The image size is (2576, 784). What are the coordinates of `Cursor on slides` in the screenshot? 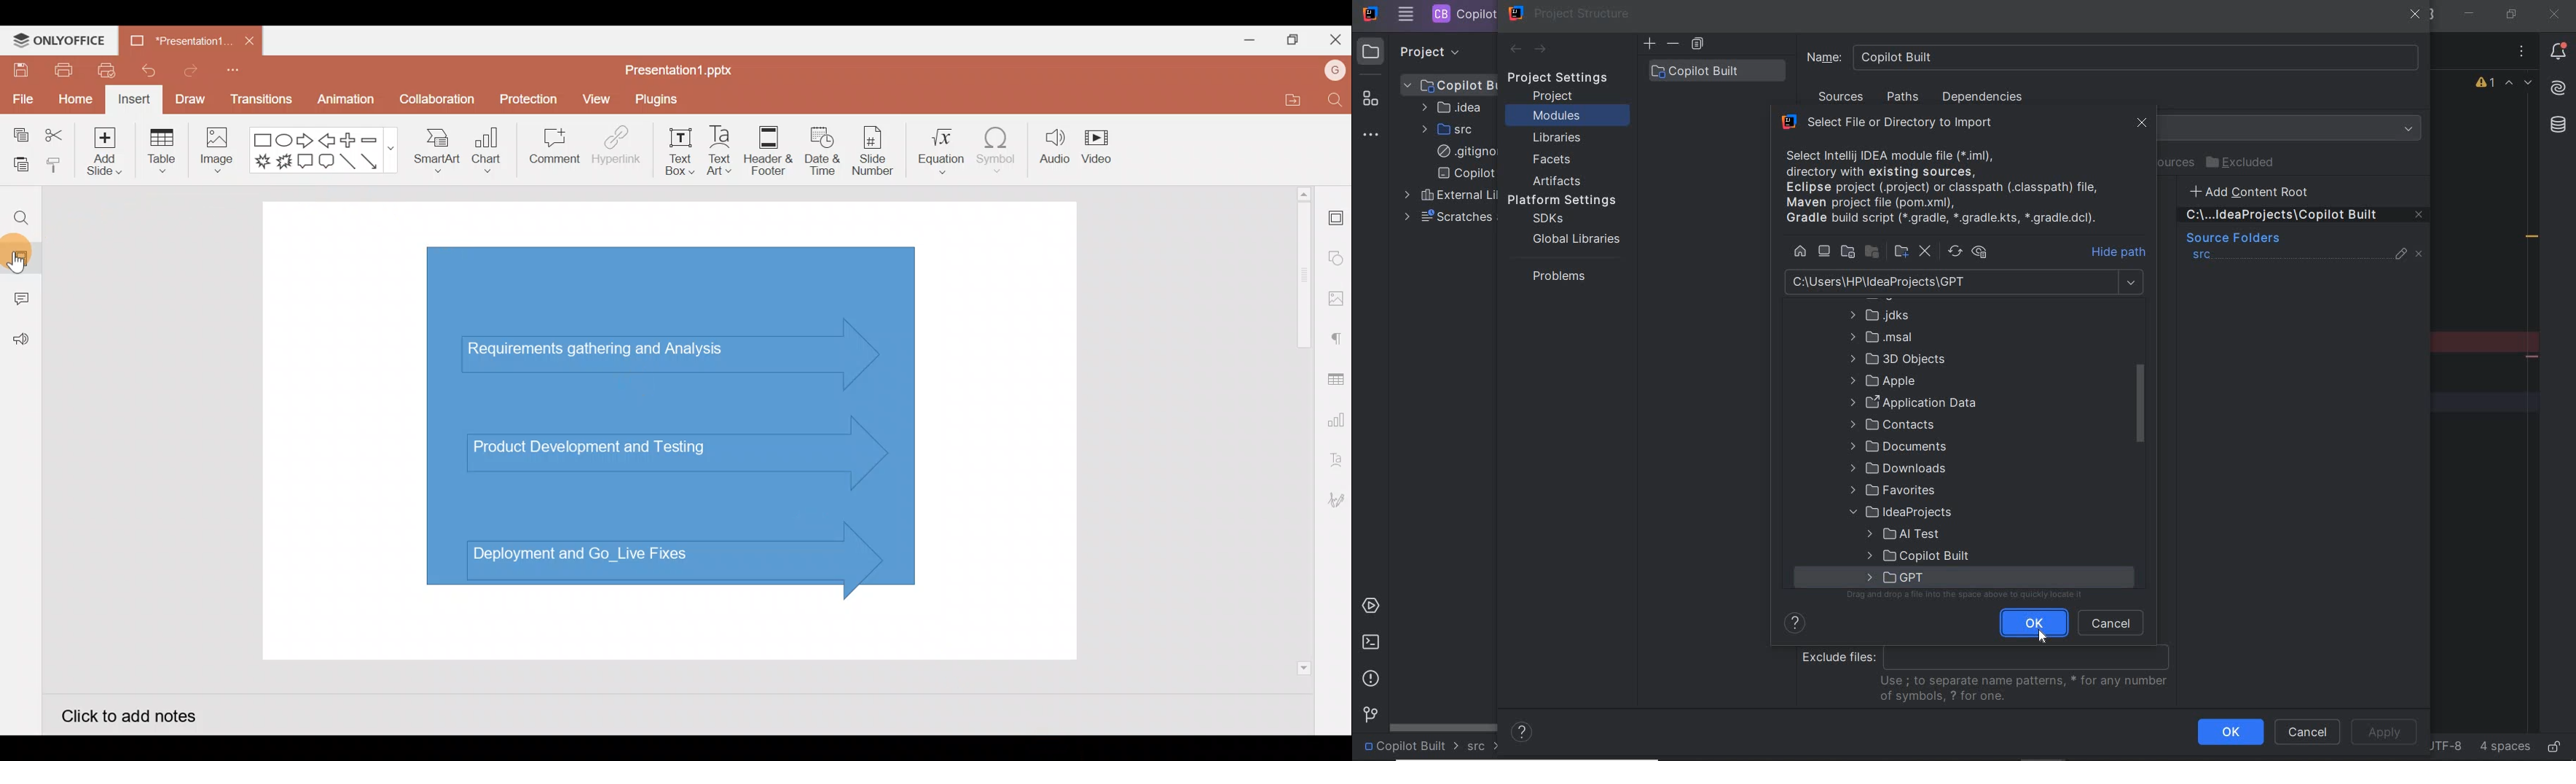 It's located at (39, 254).